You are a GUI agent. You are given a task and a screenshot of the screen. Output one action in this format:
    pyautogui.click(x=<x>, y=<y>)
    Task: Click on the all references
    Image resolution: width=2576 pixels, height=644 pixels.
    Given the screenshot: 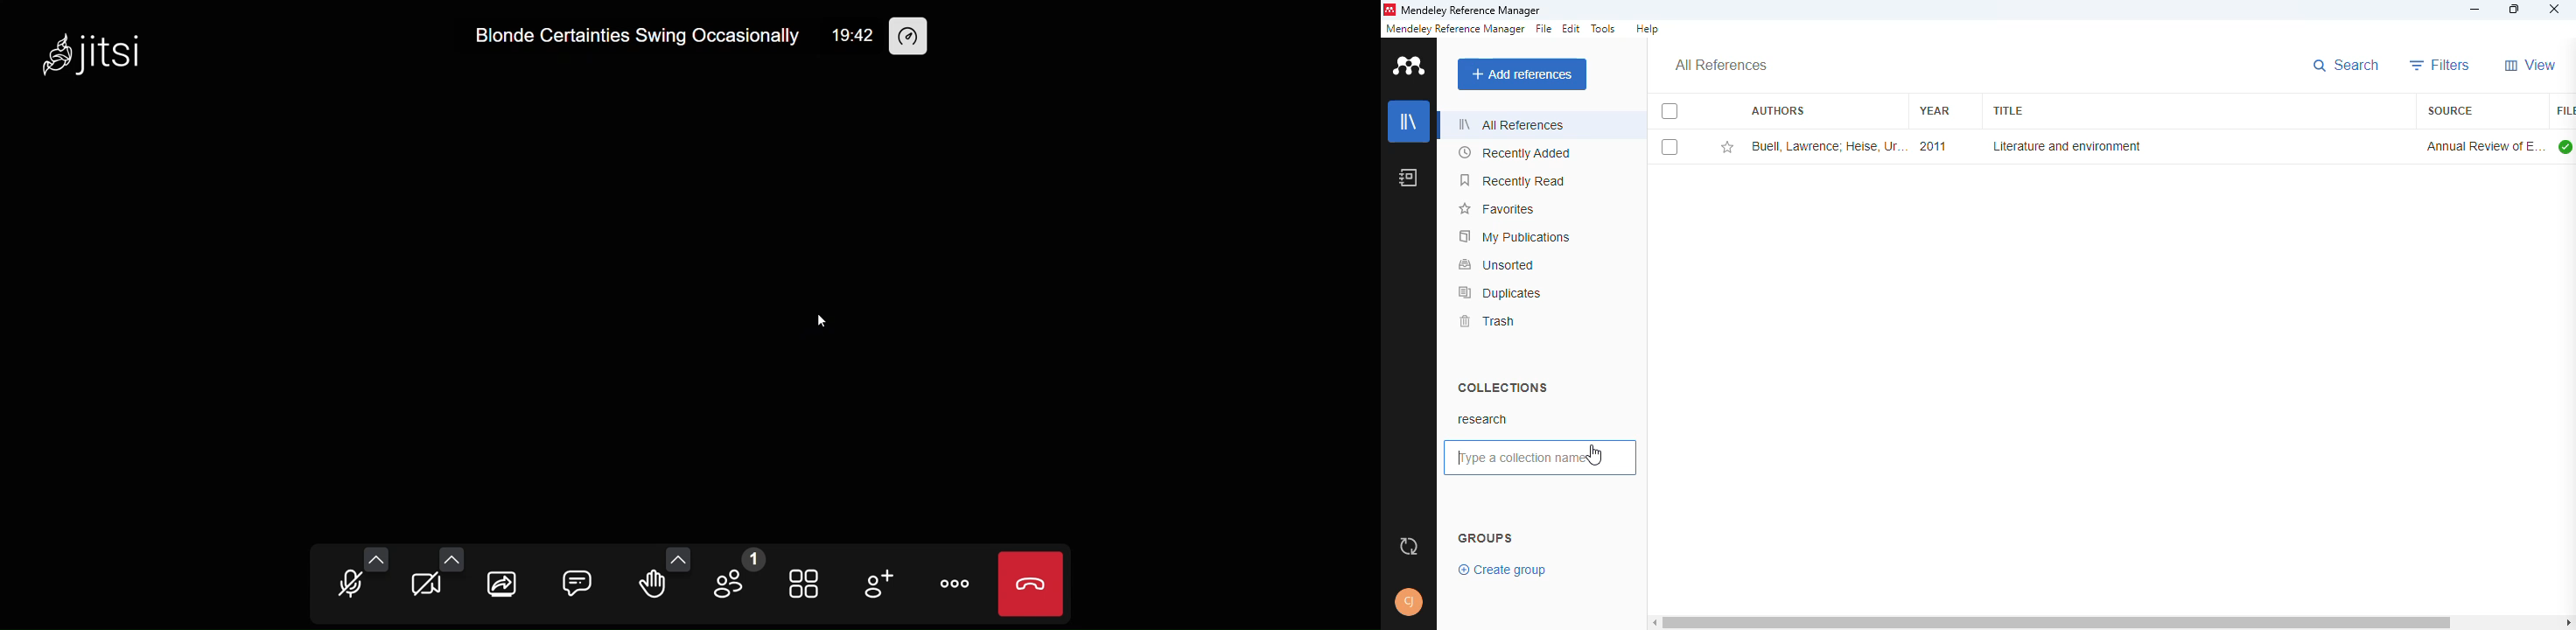 What is the action you would take?
    pyautogui.click(x=1512, y=124)
    